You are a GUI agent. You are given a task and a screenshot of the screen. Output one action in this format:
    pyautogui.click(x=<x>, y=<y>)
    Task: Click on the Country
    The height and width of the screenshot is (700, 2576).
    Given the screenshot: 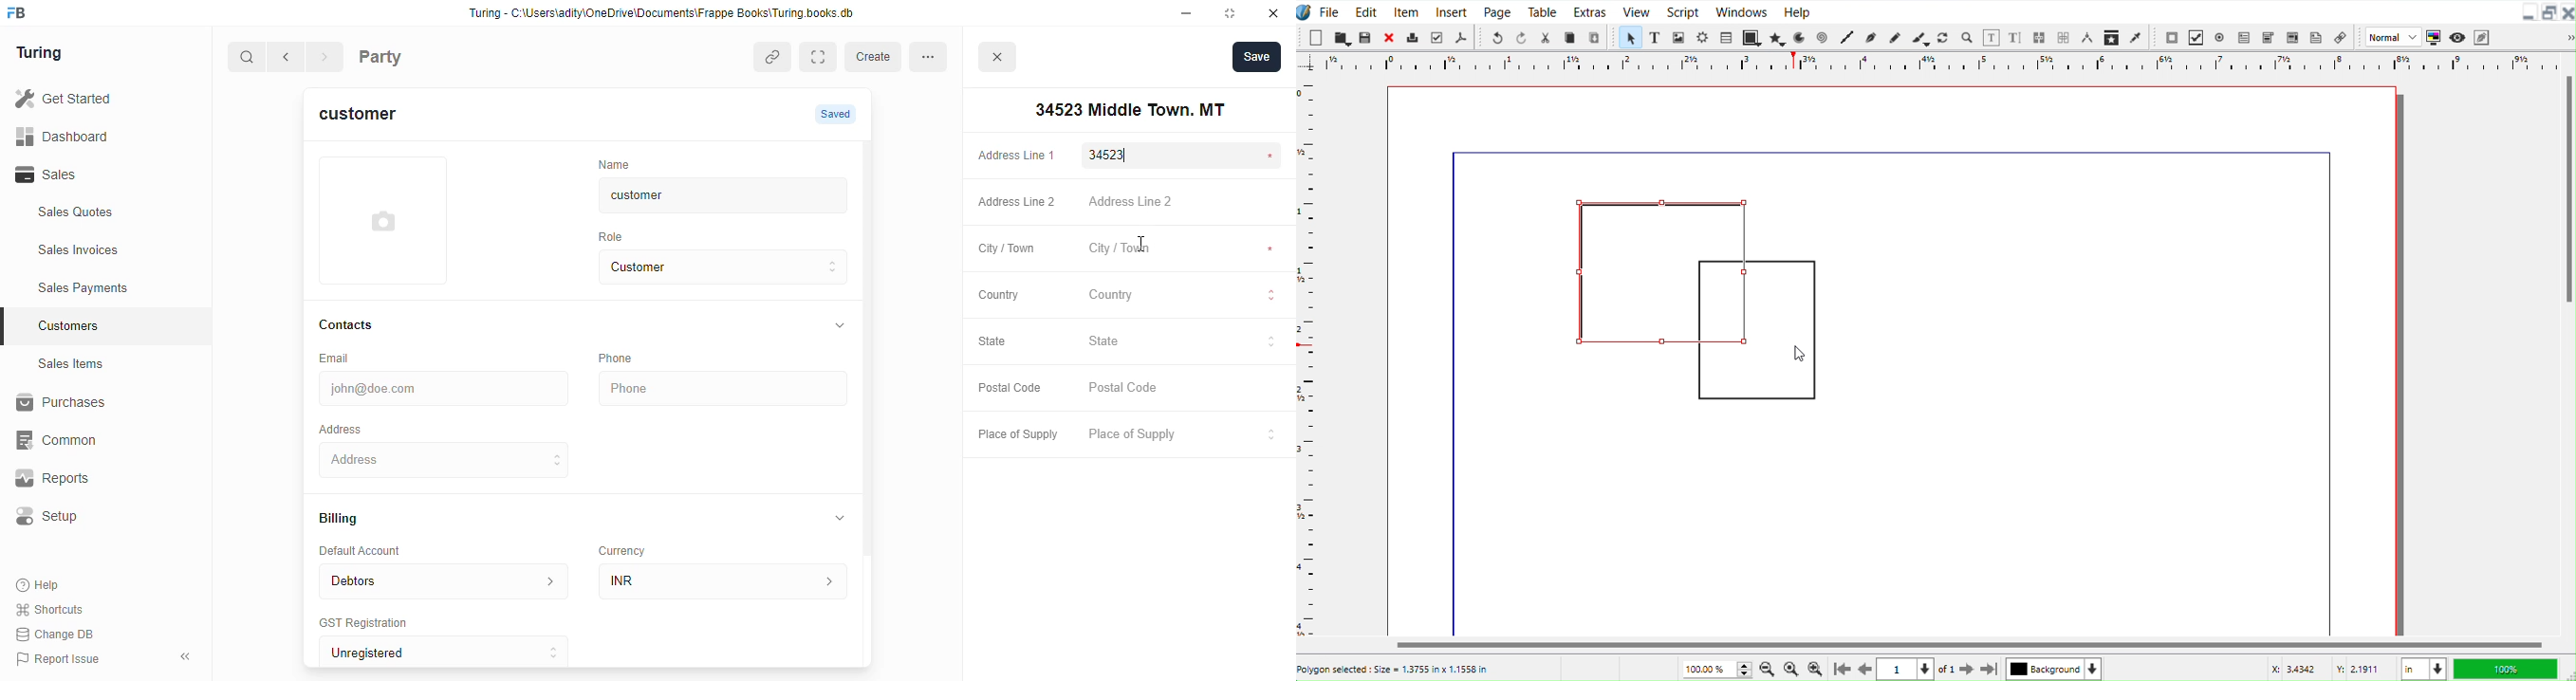 What is the action you would take?
    pyautogui.click(x=997, y=294)
    